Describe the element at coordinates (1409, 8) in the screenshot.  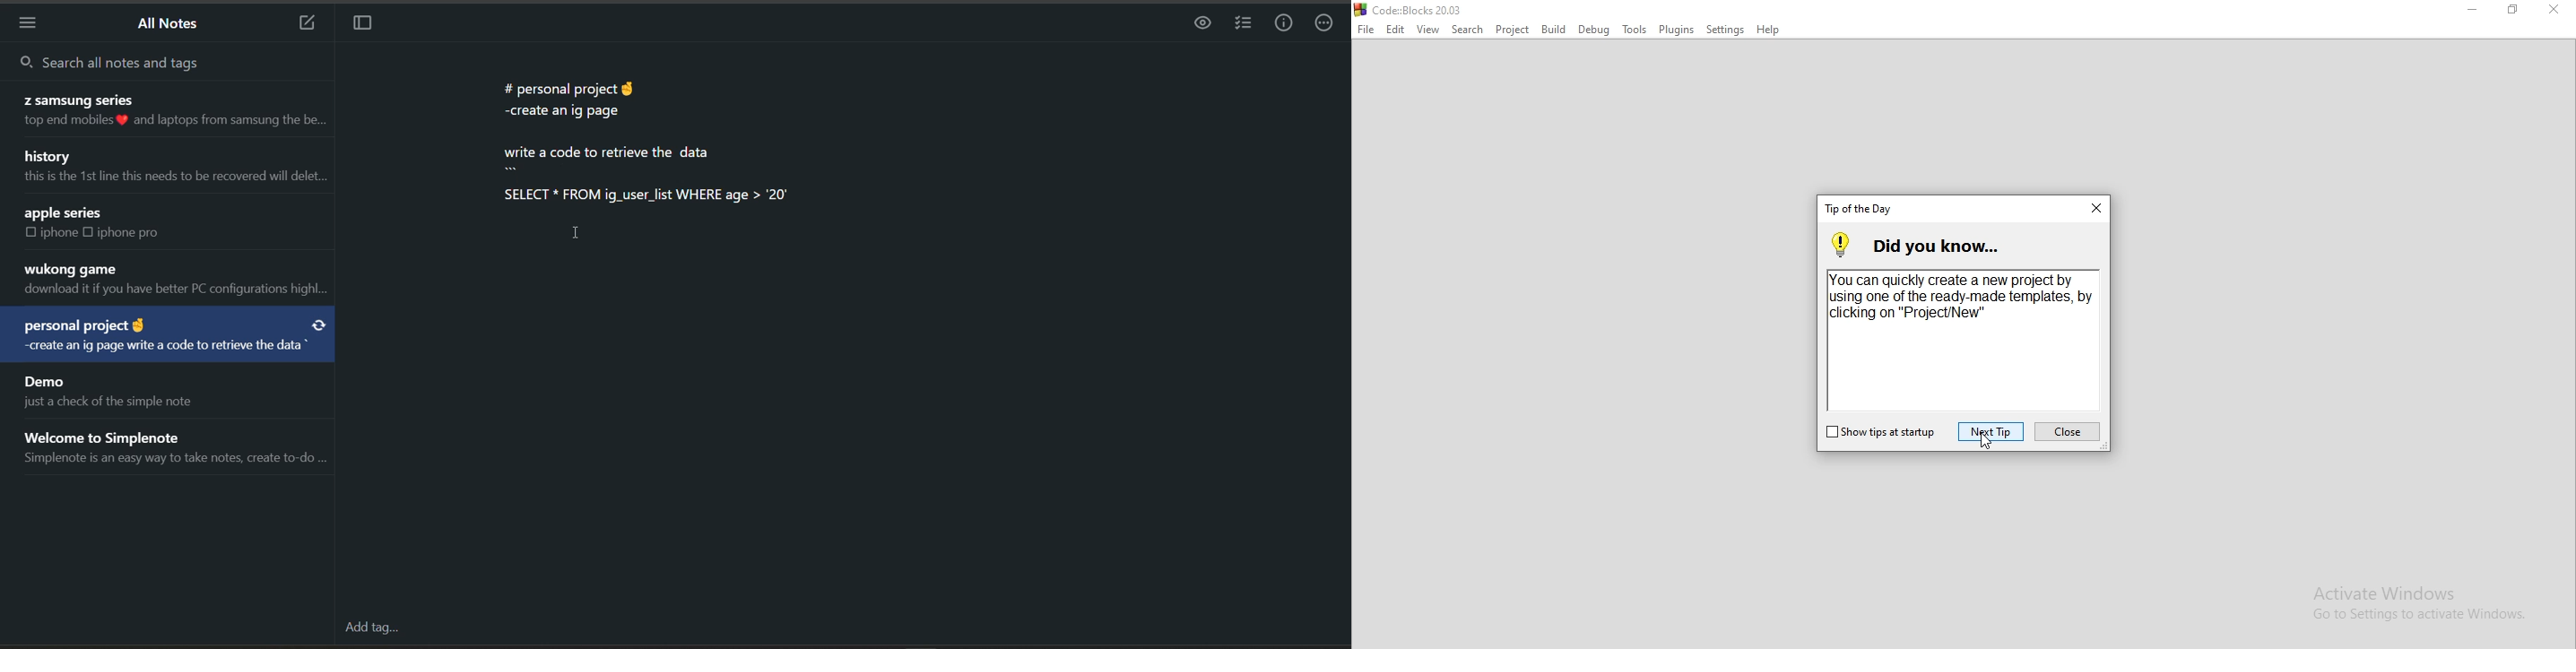
I see `logo` at that location.